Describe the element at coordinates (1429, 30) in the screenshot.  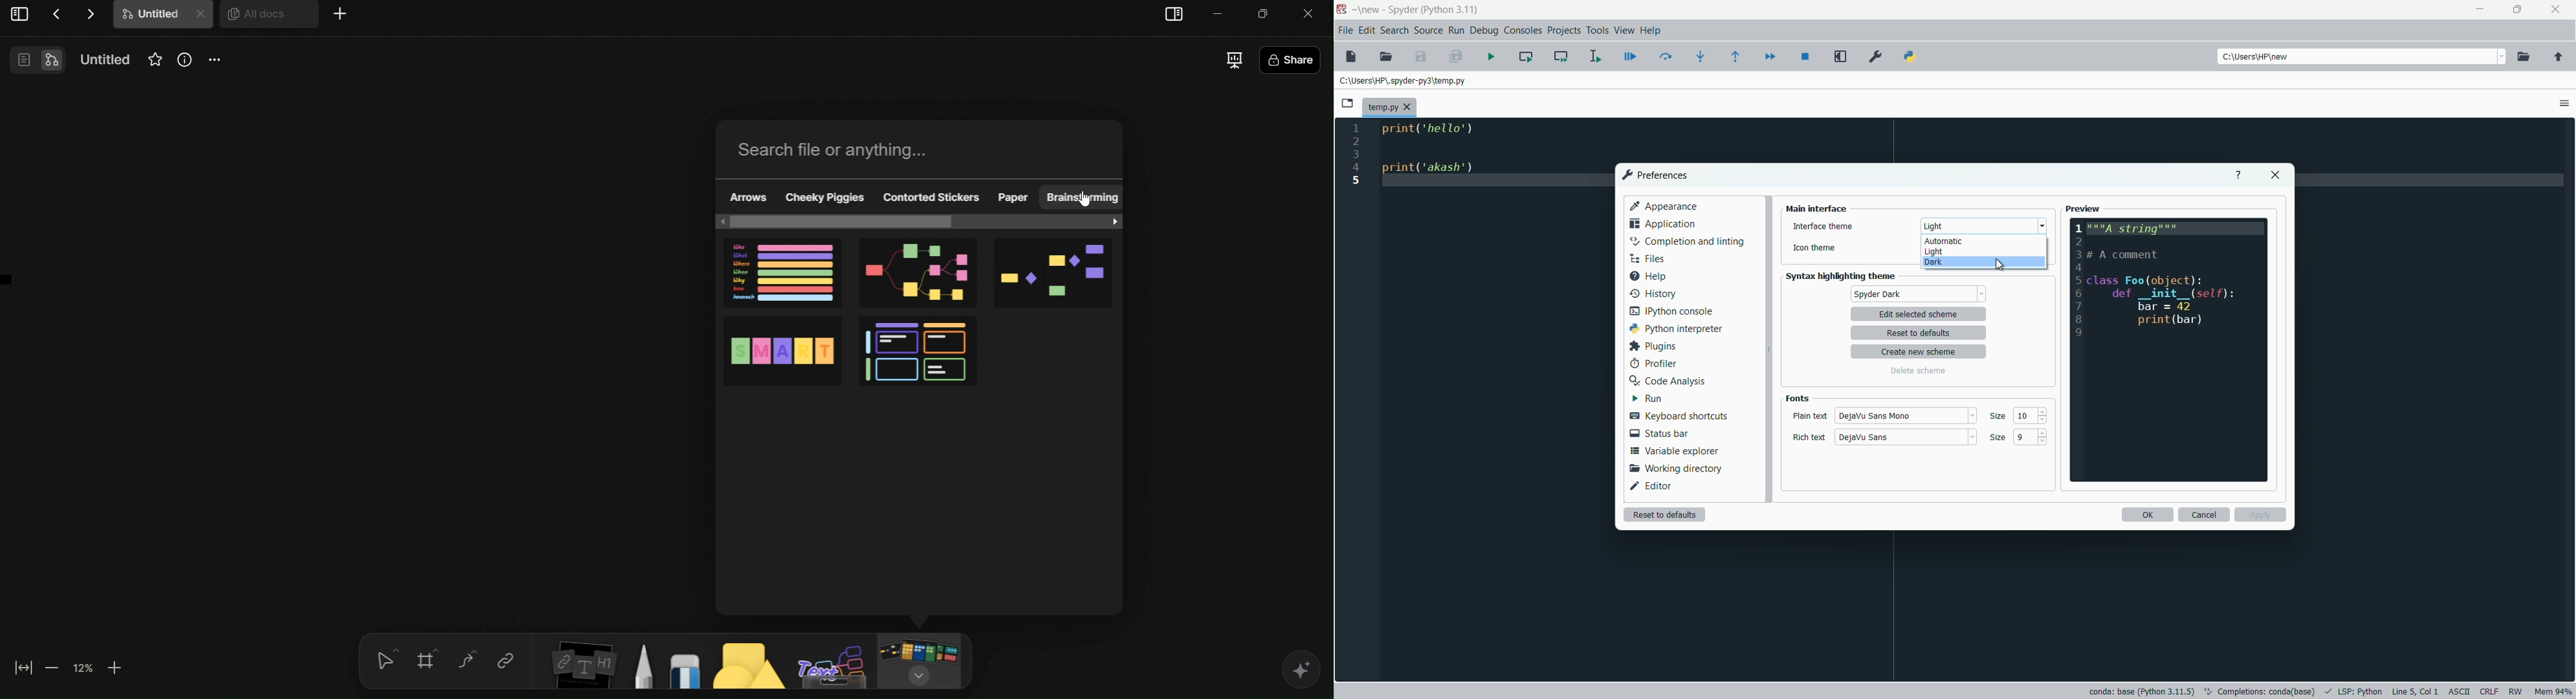
I see `source menu` at that location.